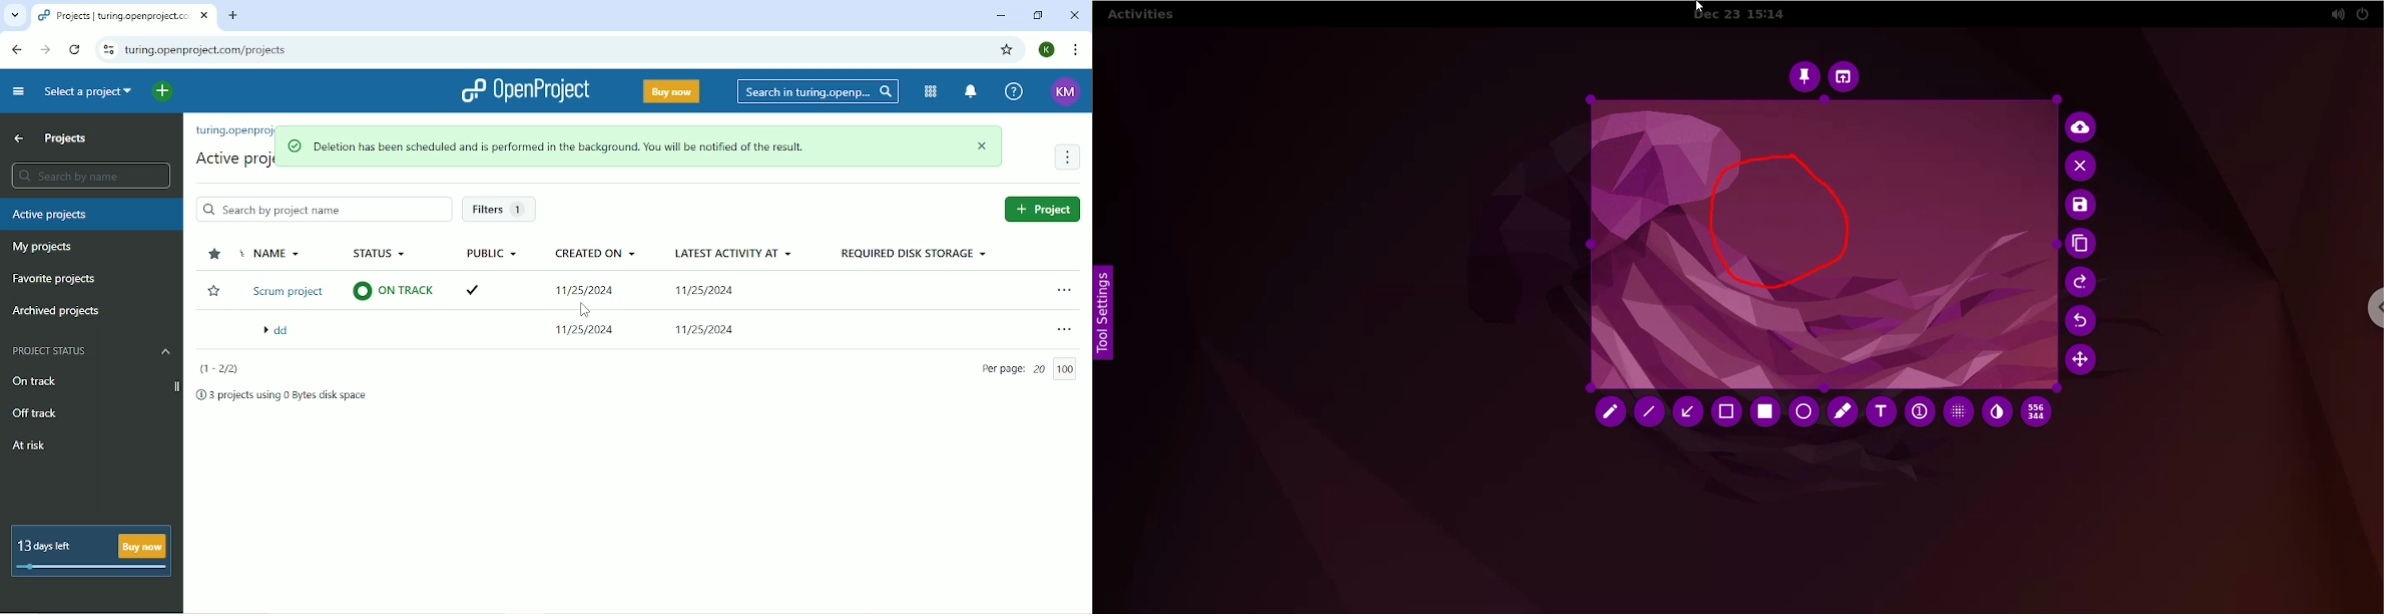  Describe the element at coordinates (220, 369) in the screenshot. I see `(1-2/3)` at that location.